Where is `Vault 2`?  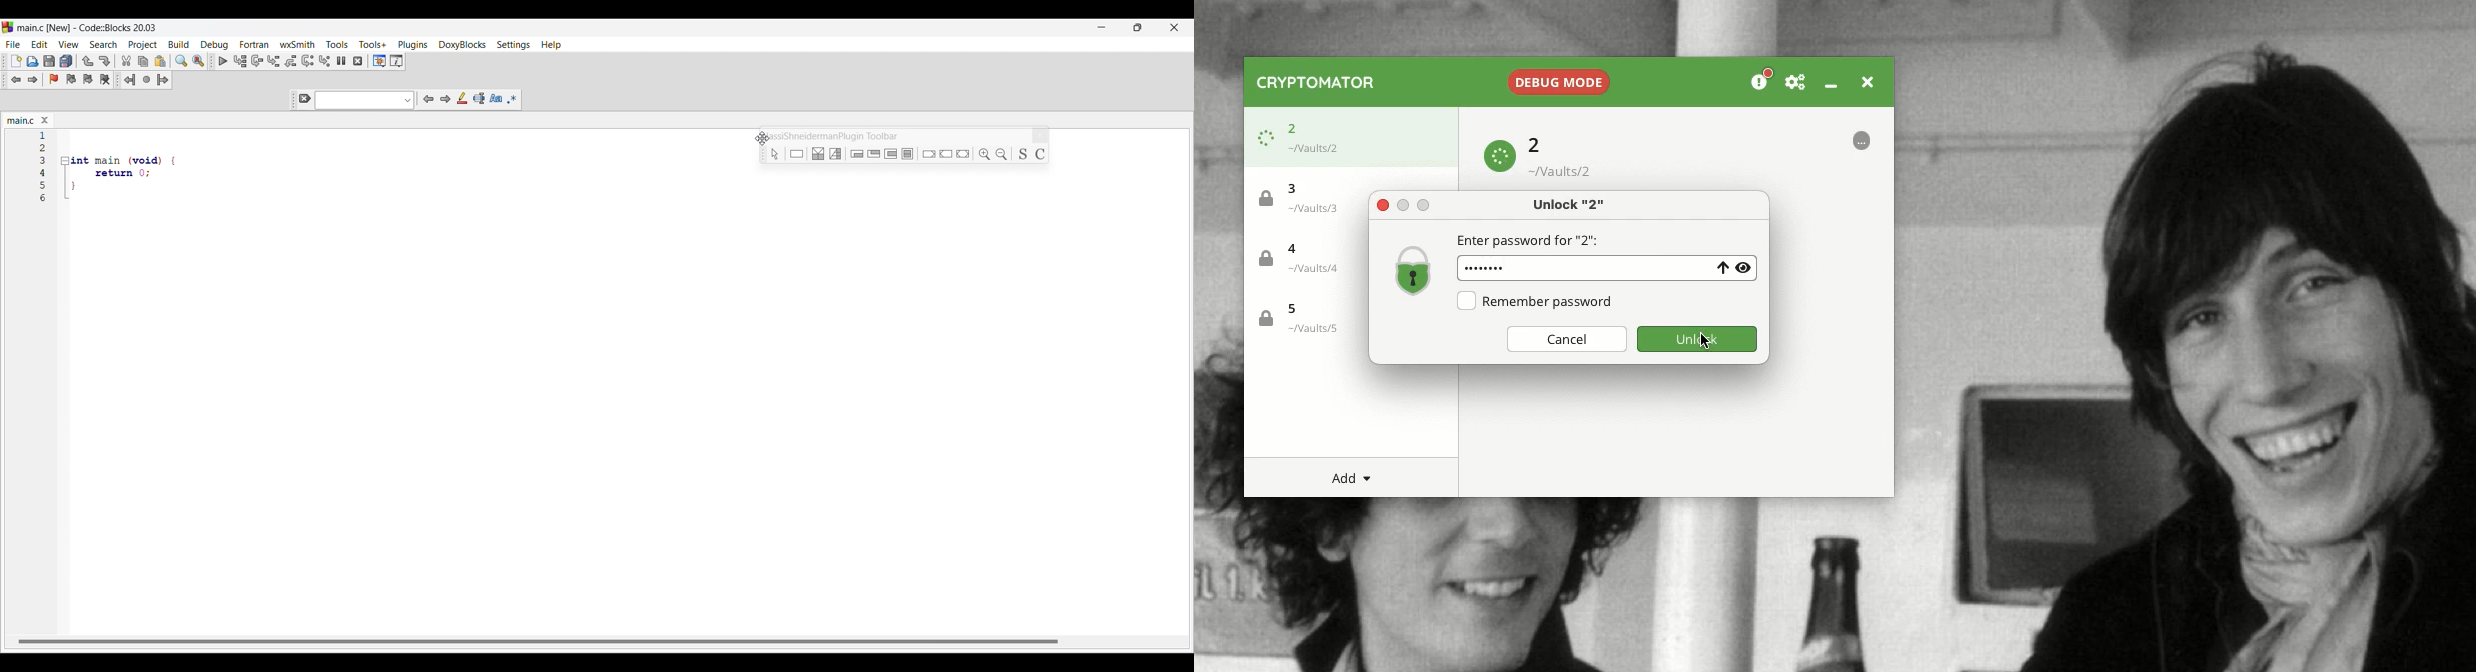
Vault 2 is located at coordinates (1320, 134).